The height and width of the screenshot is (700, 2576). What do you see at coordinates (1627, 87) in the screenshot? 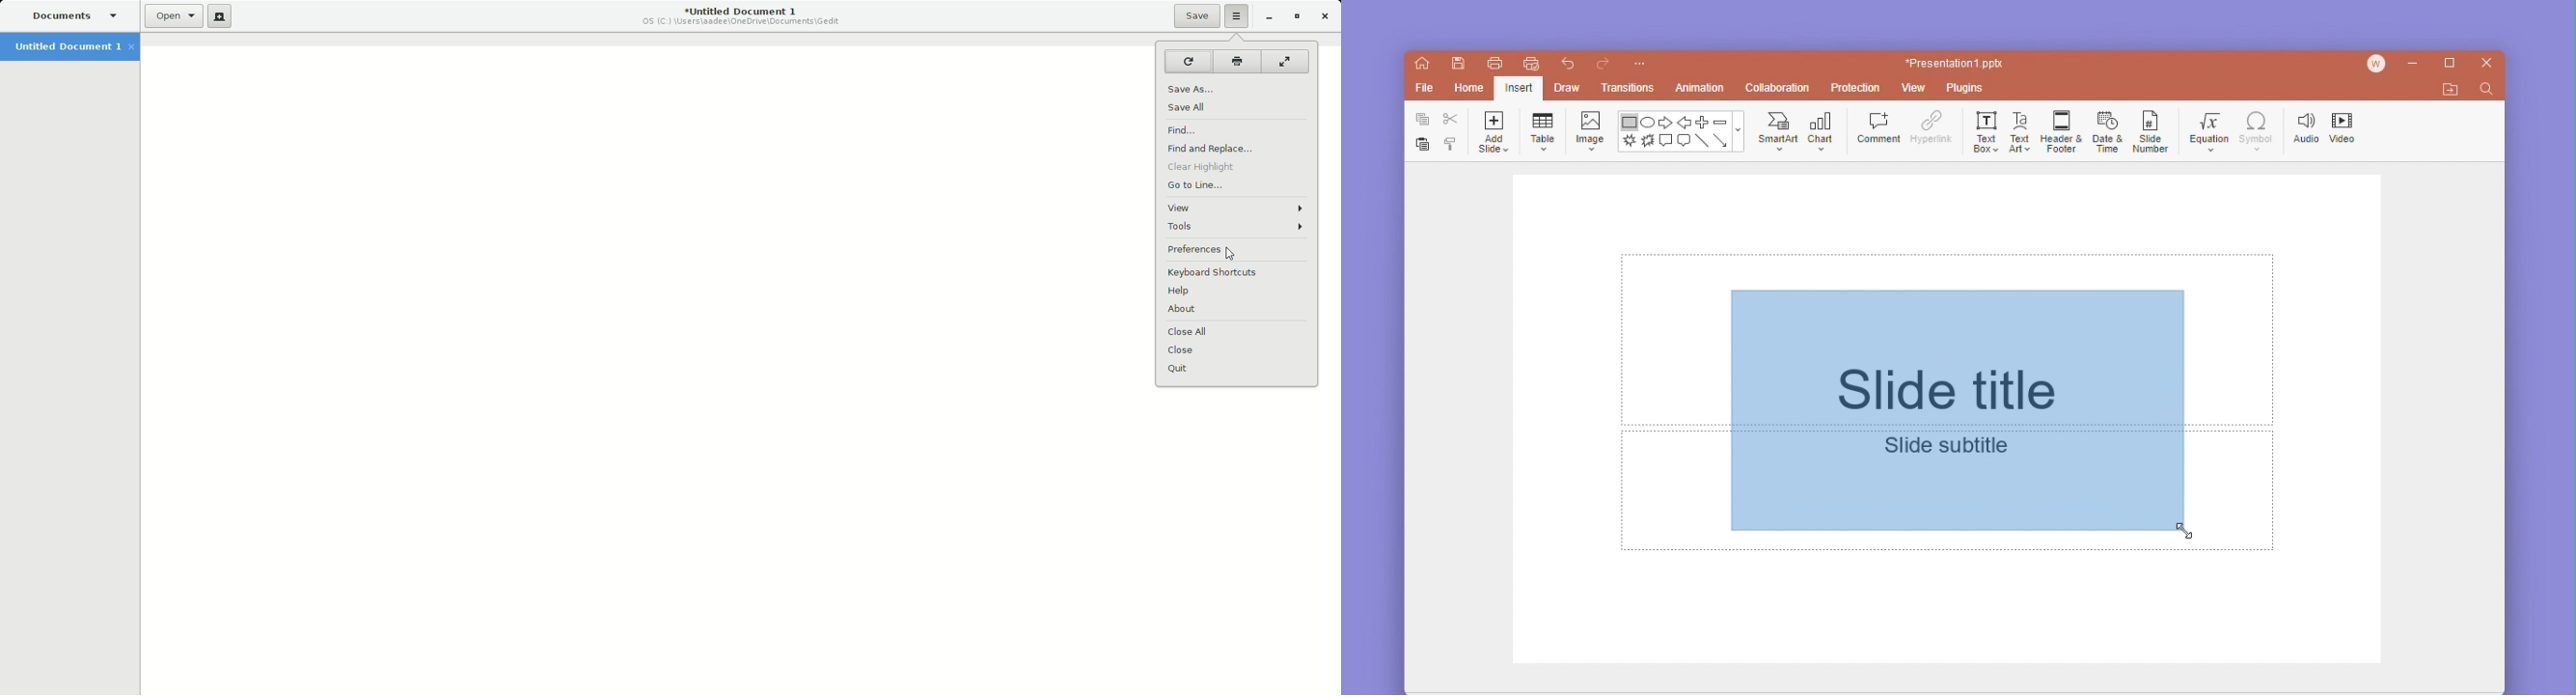
I see `transitions` at bounding box center [1627, 87].